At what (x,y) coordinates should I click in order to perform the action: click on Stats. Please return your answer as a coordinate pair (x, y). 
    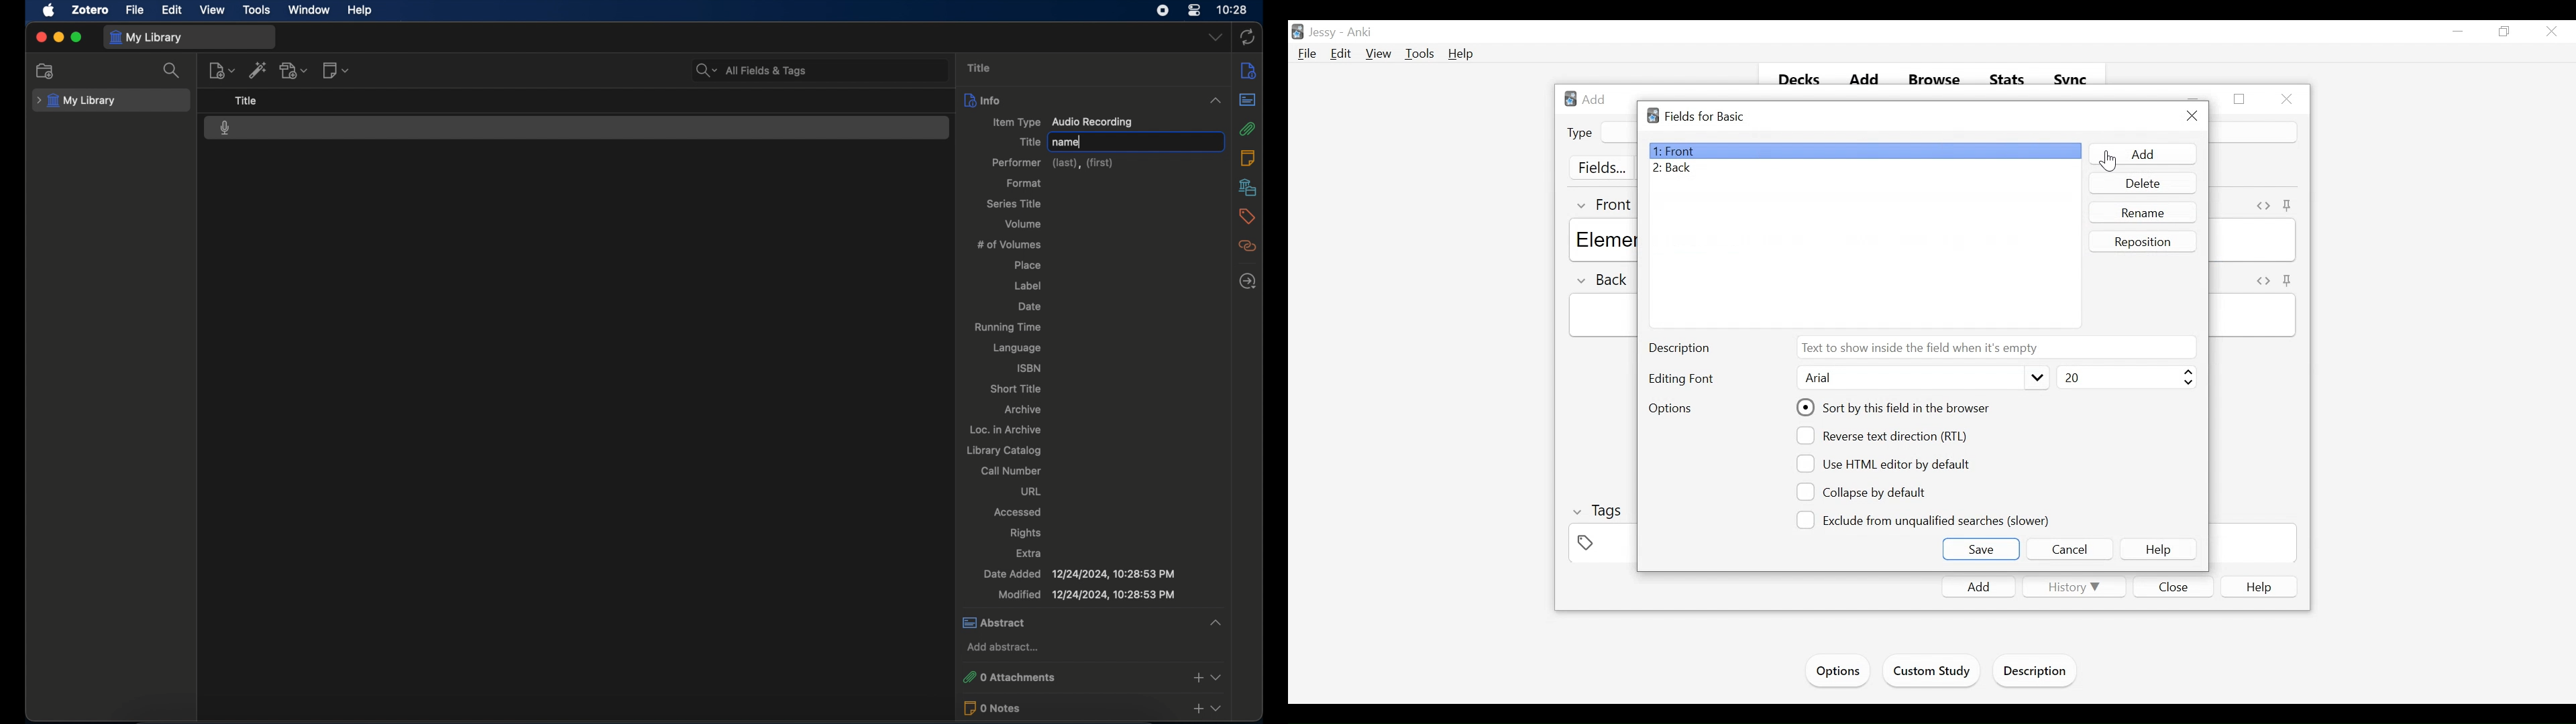
    Looking at the image, I should click on (2008, 80).